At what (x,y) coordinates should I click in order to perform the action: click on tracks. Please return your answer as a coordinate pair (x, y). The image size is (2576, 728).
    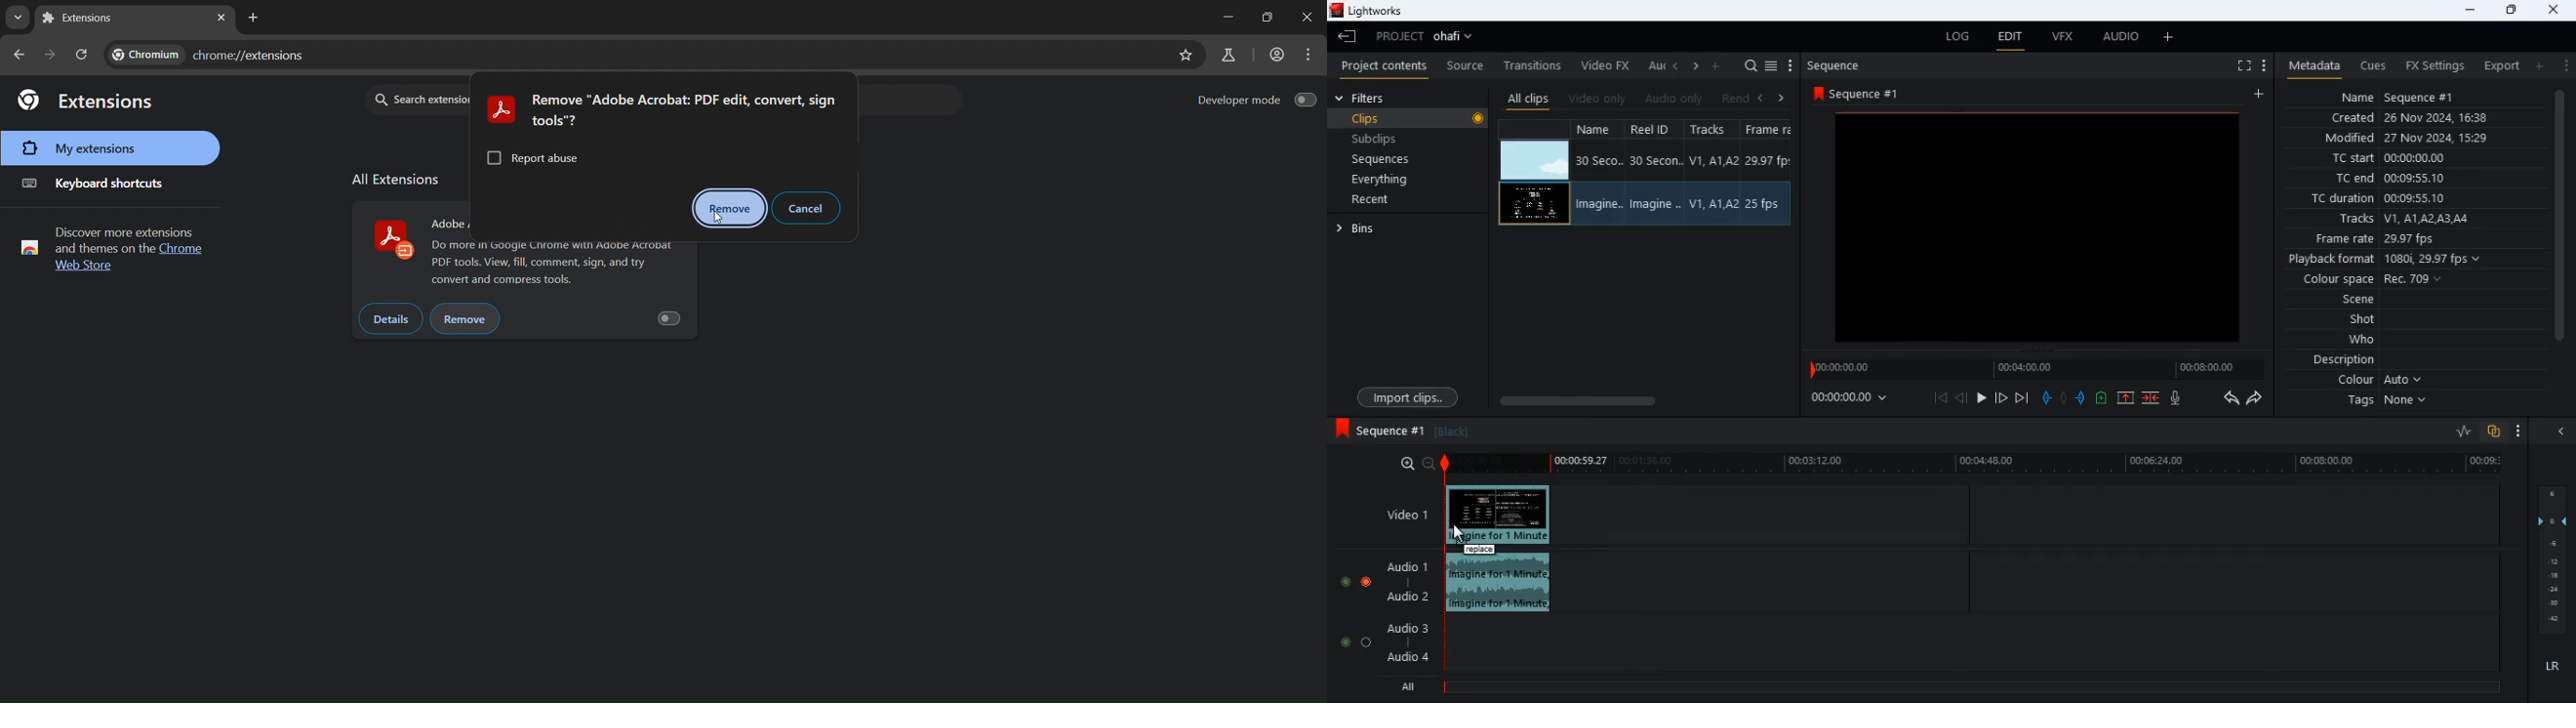
    Looking at the image, I should click on (1715, 130).